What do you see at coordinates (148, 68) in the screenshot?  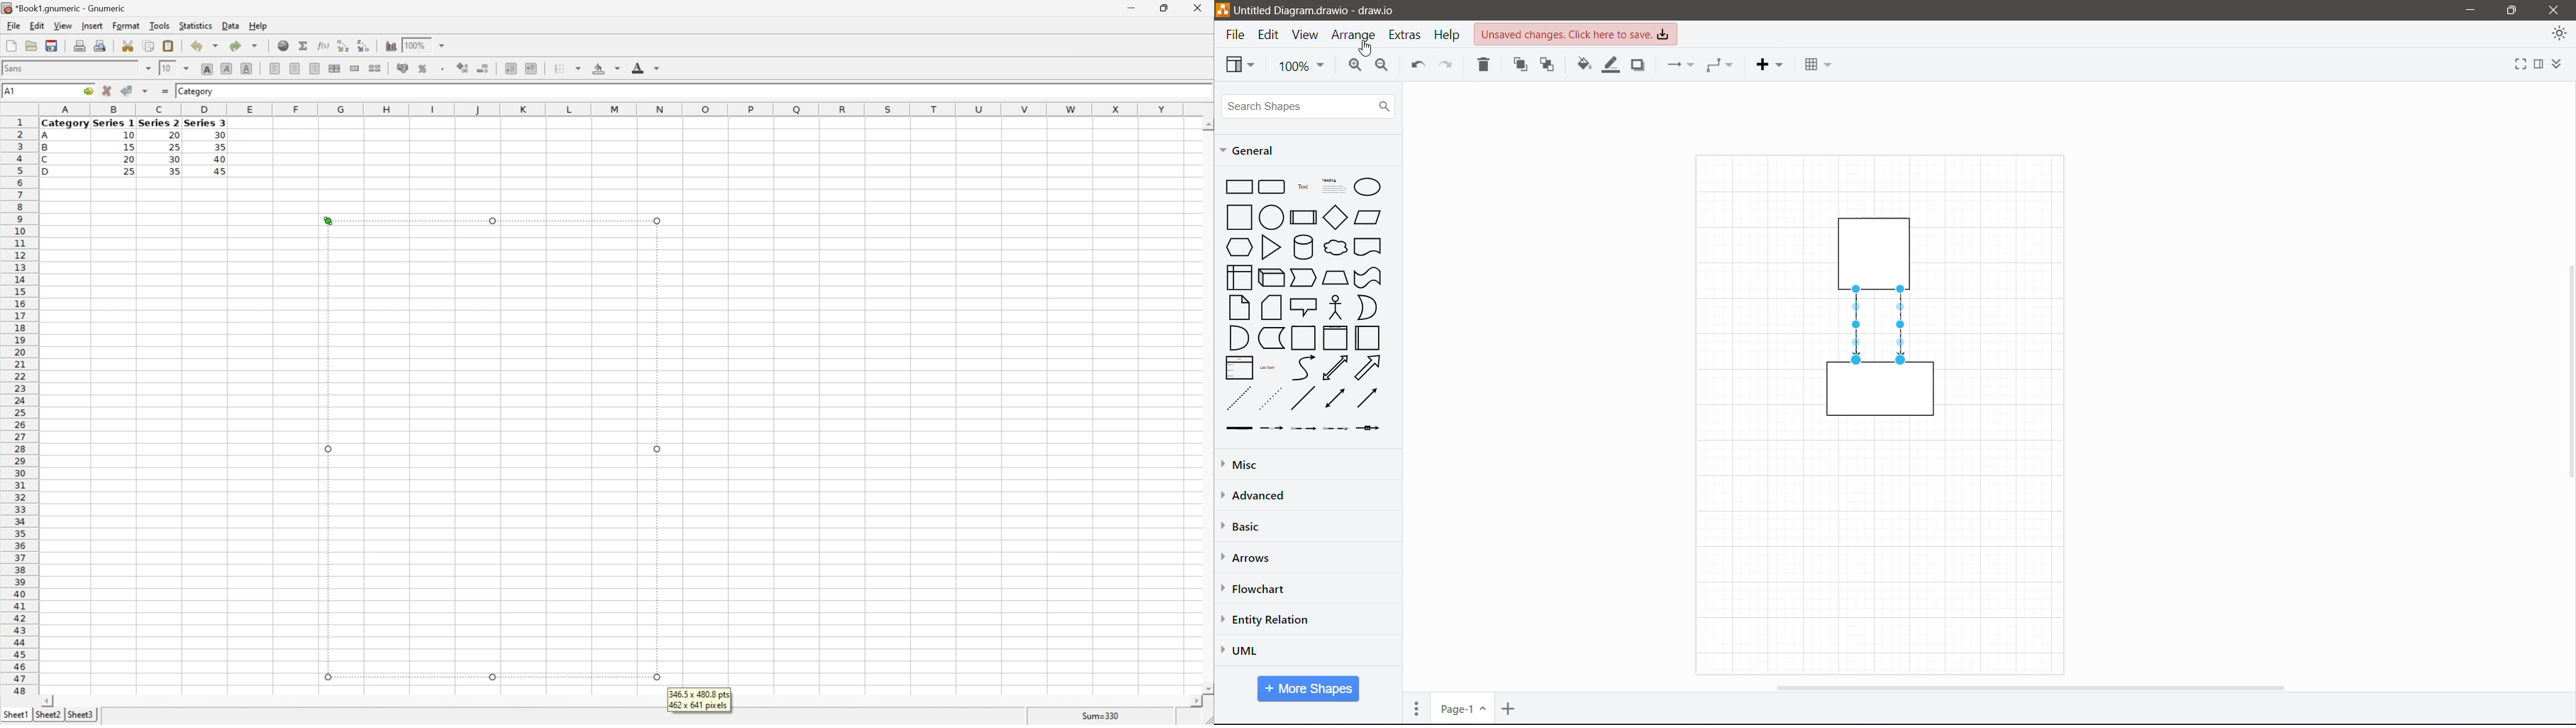 I see `Drop Down` at bounding box center [148, 68].